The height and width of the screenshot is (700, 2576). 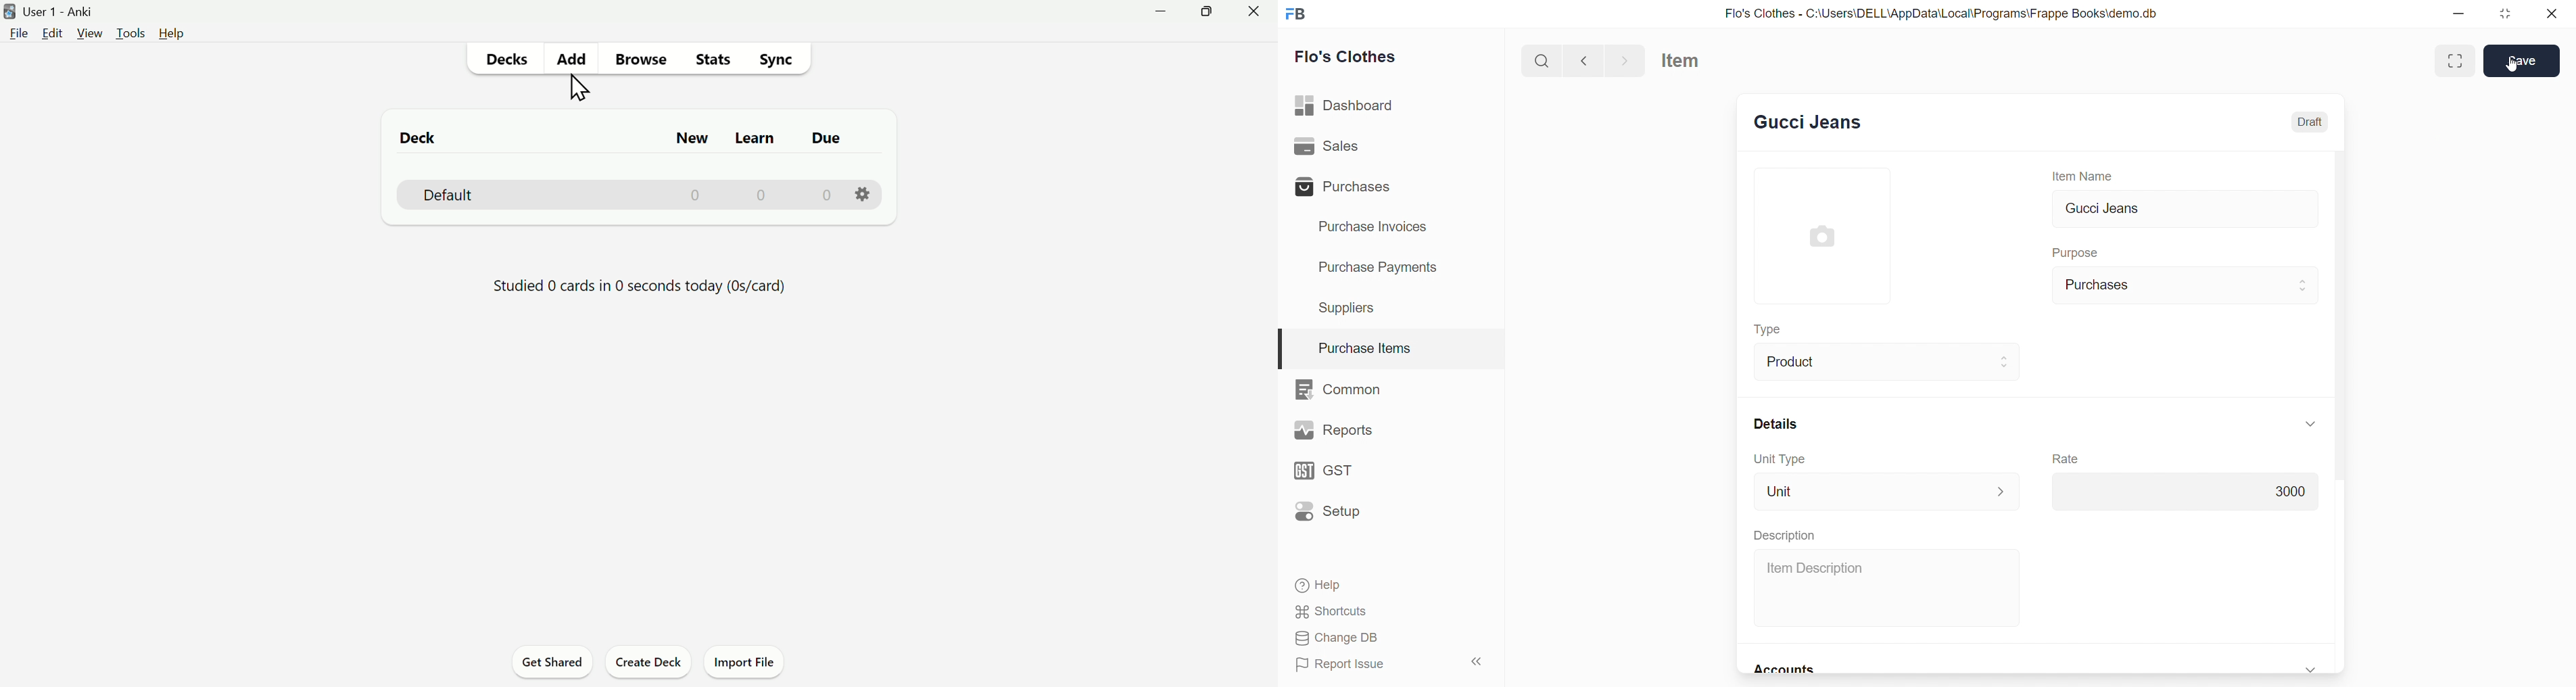 I want to click on Common, so click(x=1345, y=388).